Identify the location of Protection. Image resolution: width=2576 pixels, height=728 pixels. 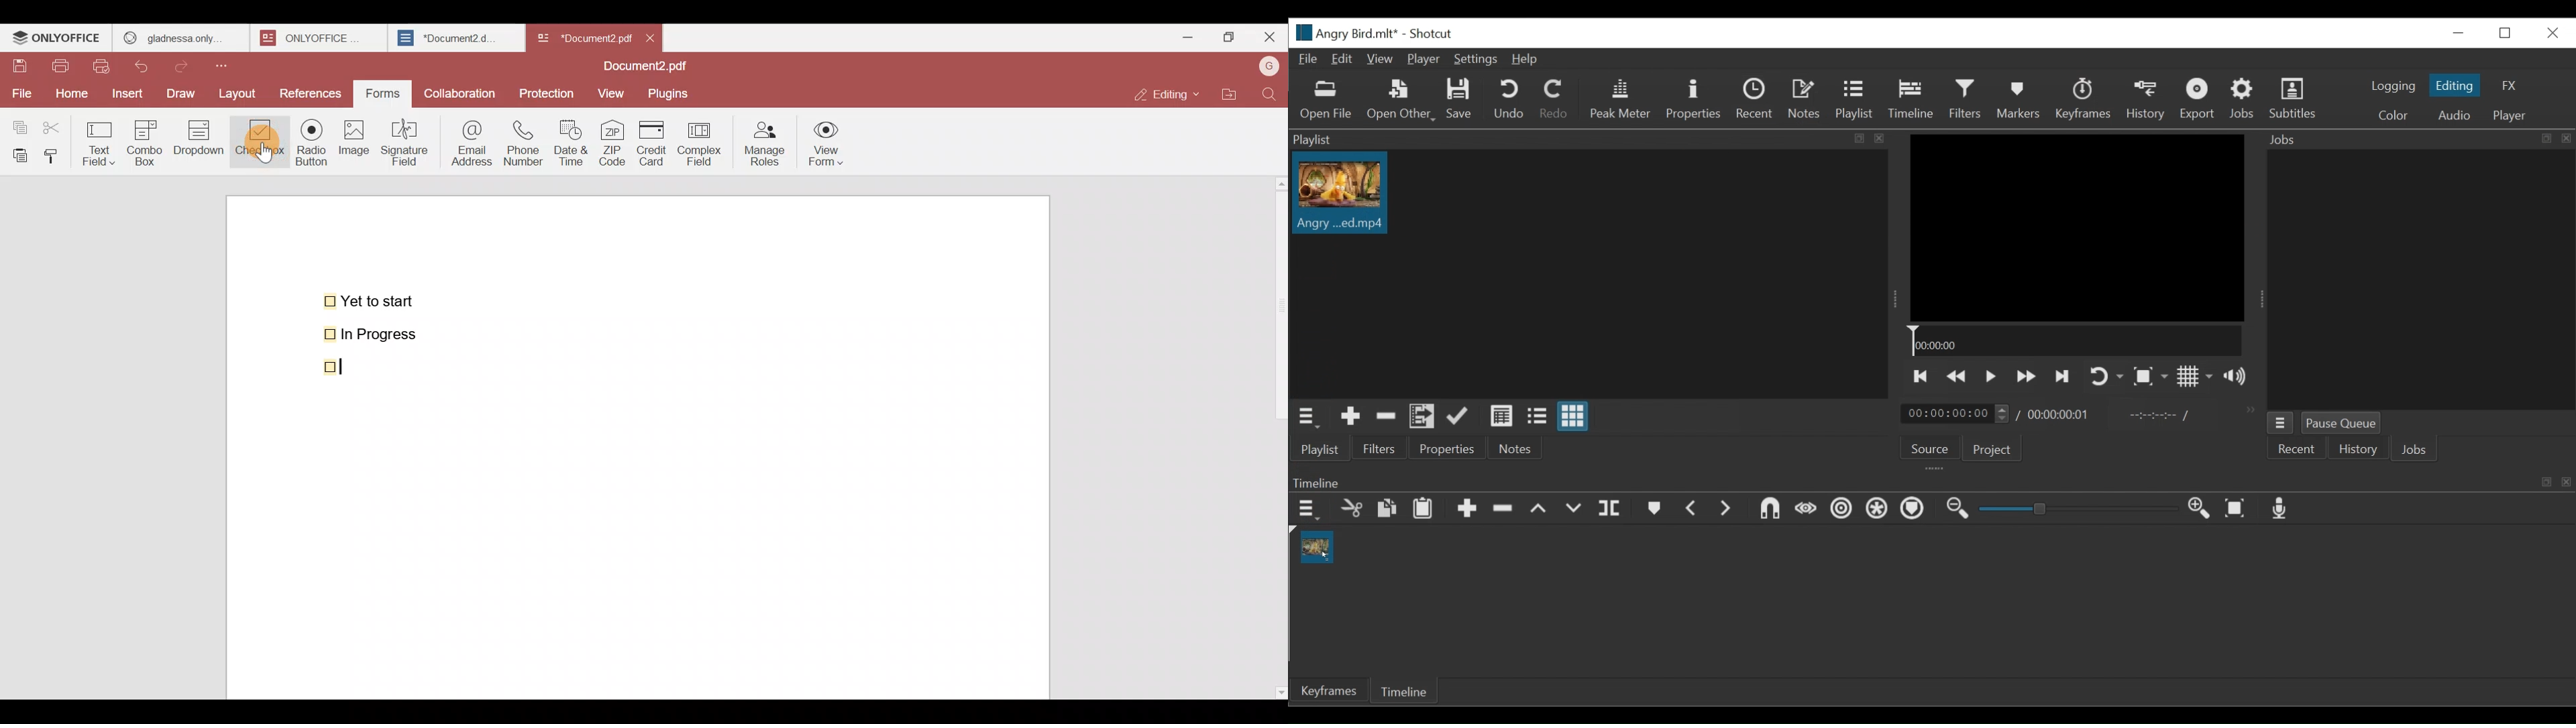
(547, 93).